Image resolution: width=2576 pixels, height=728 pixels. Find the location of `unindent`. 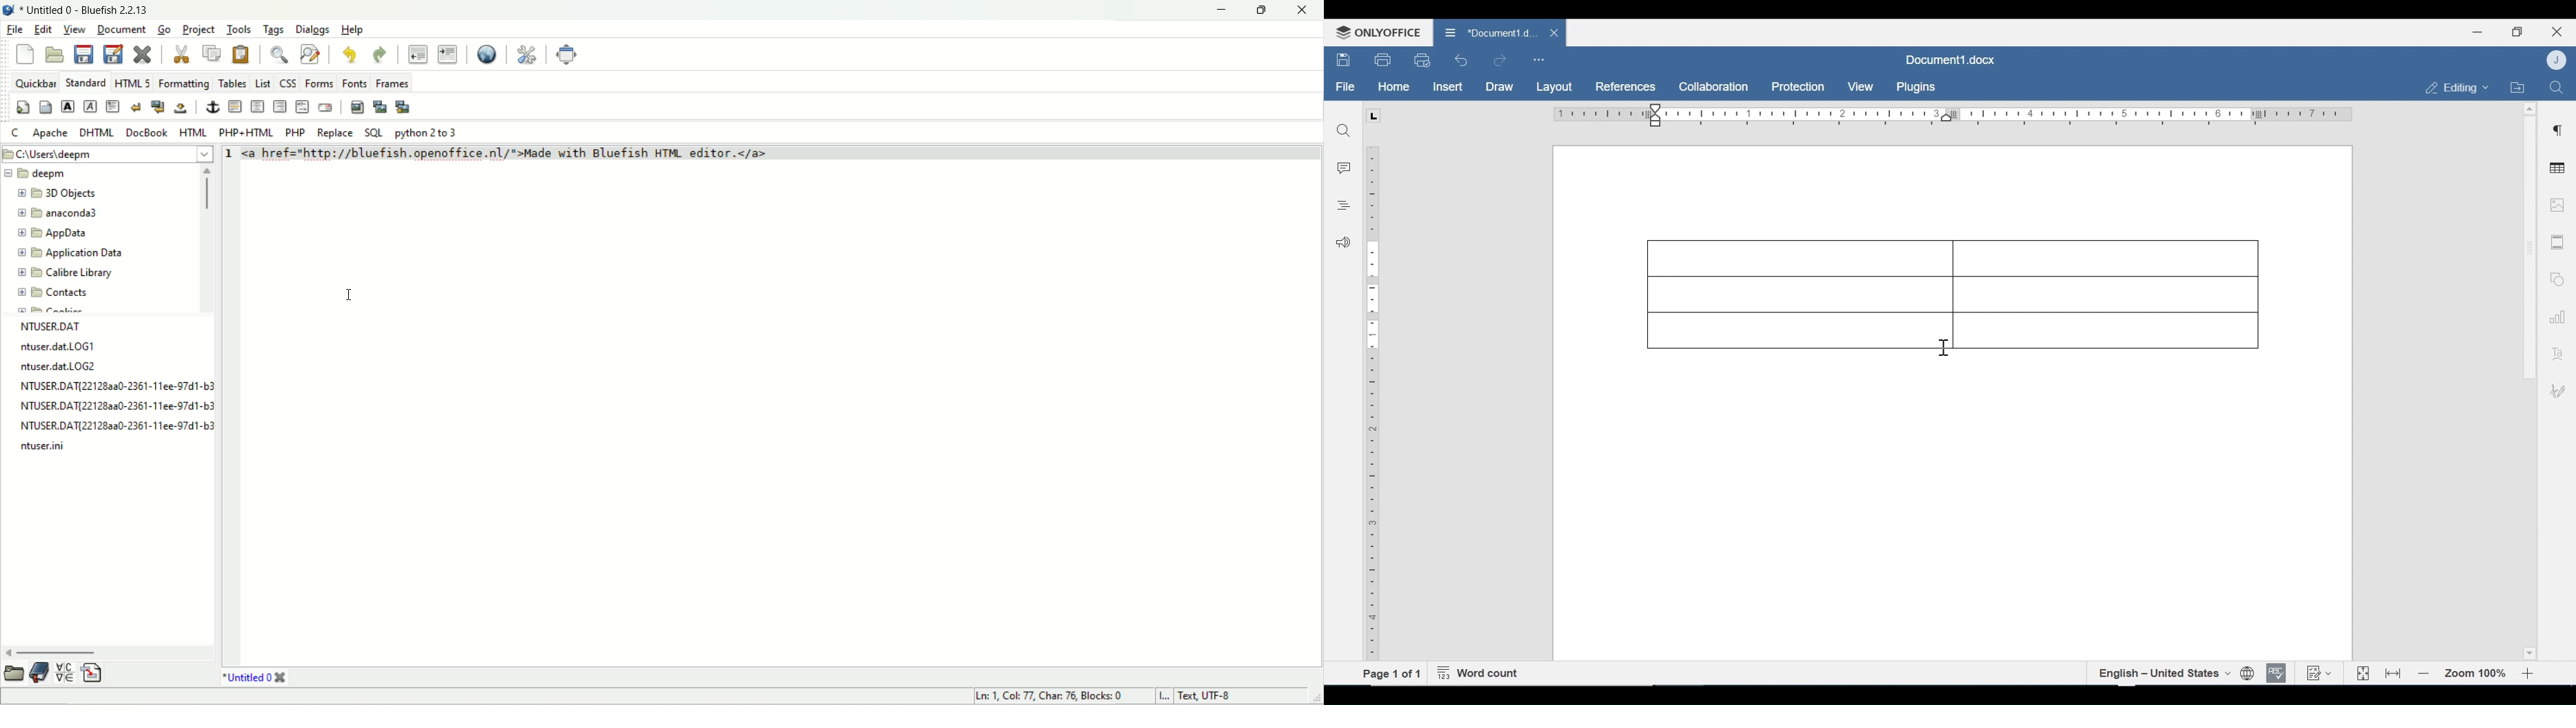

unindent is located at coordinates (418, 52).